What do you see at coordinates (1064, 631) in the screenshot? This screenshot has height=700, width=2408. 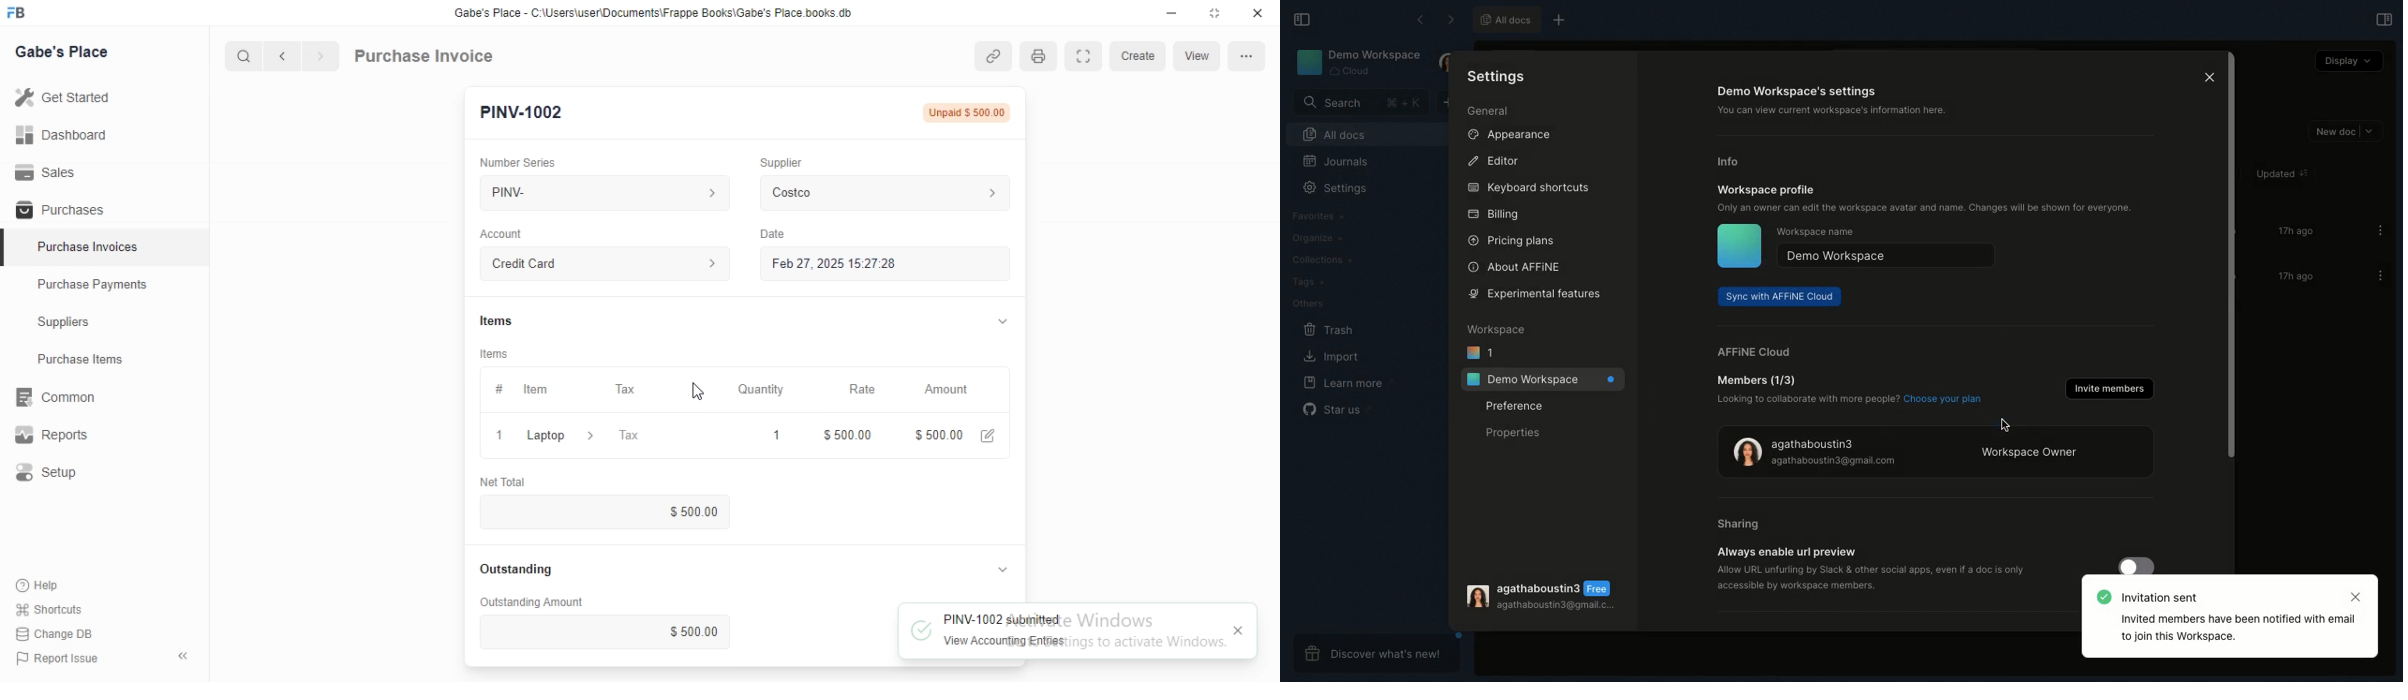 I see `PINV-1002 submitted View Accounting Entries` at bounding box center [1064, 631].